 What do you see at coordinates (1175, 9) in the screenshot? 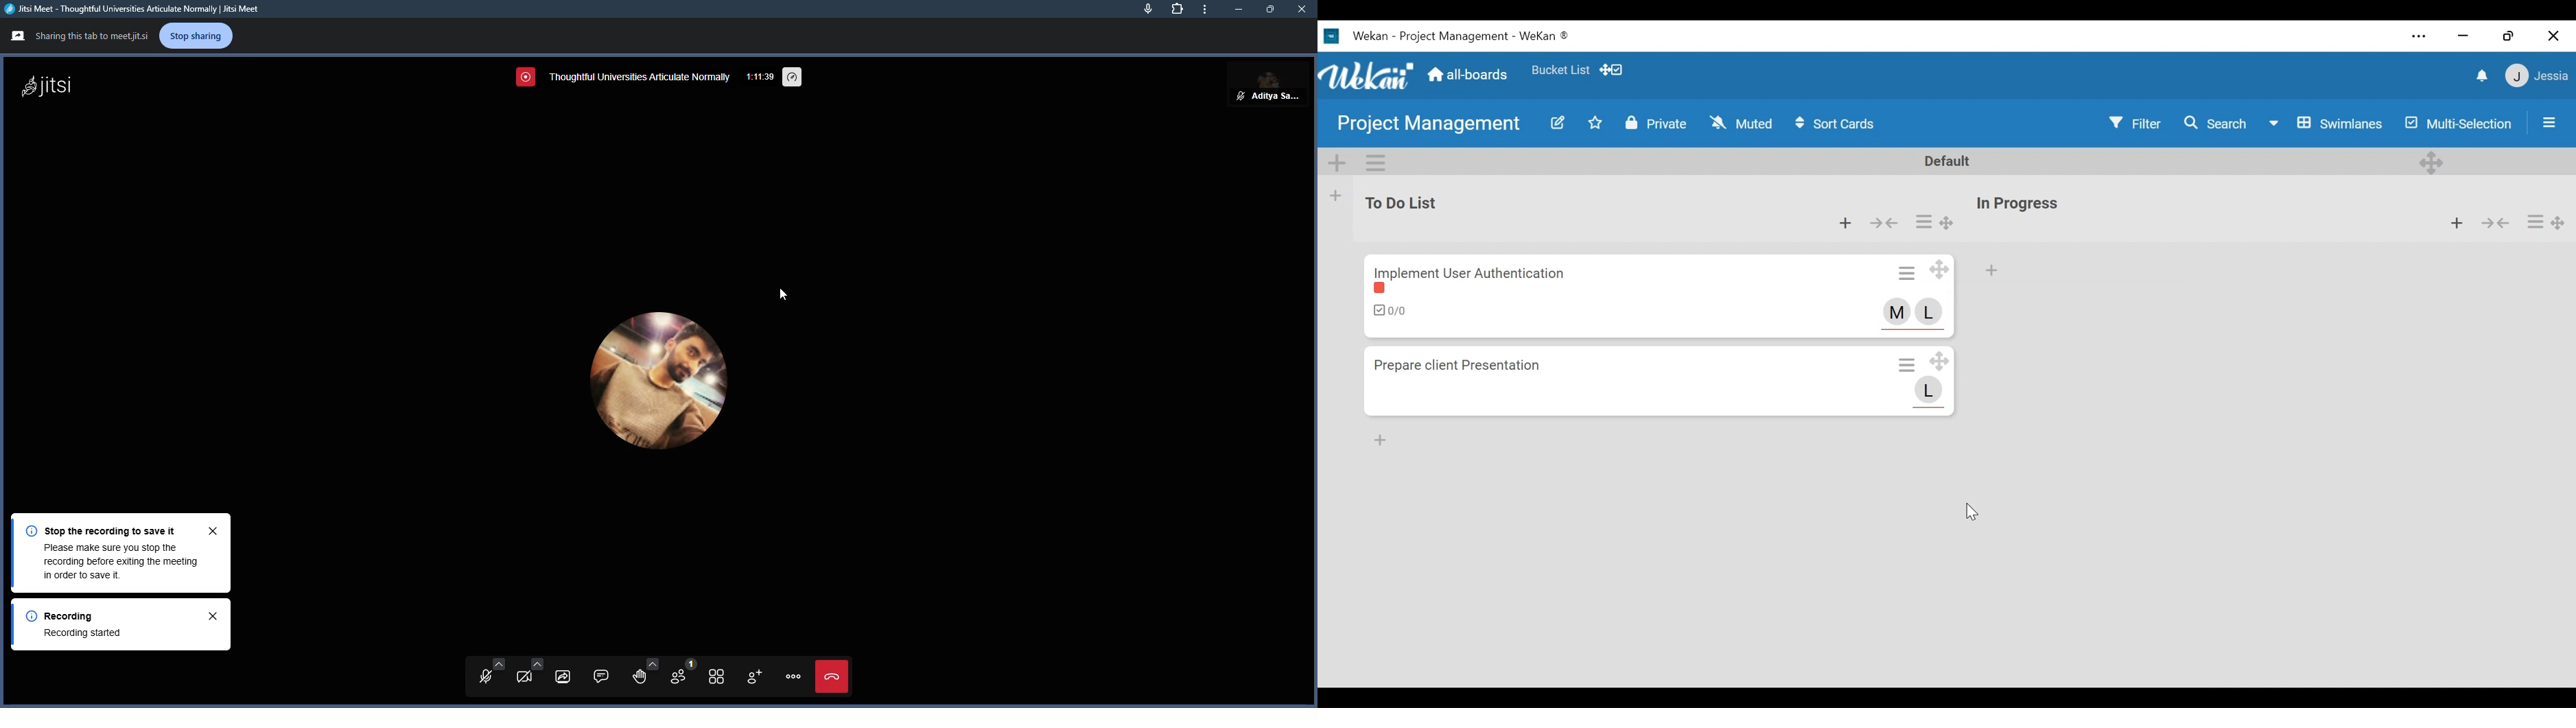
I see `extensions` at bounding box center [1175, 9].